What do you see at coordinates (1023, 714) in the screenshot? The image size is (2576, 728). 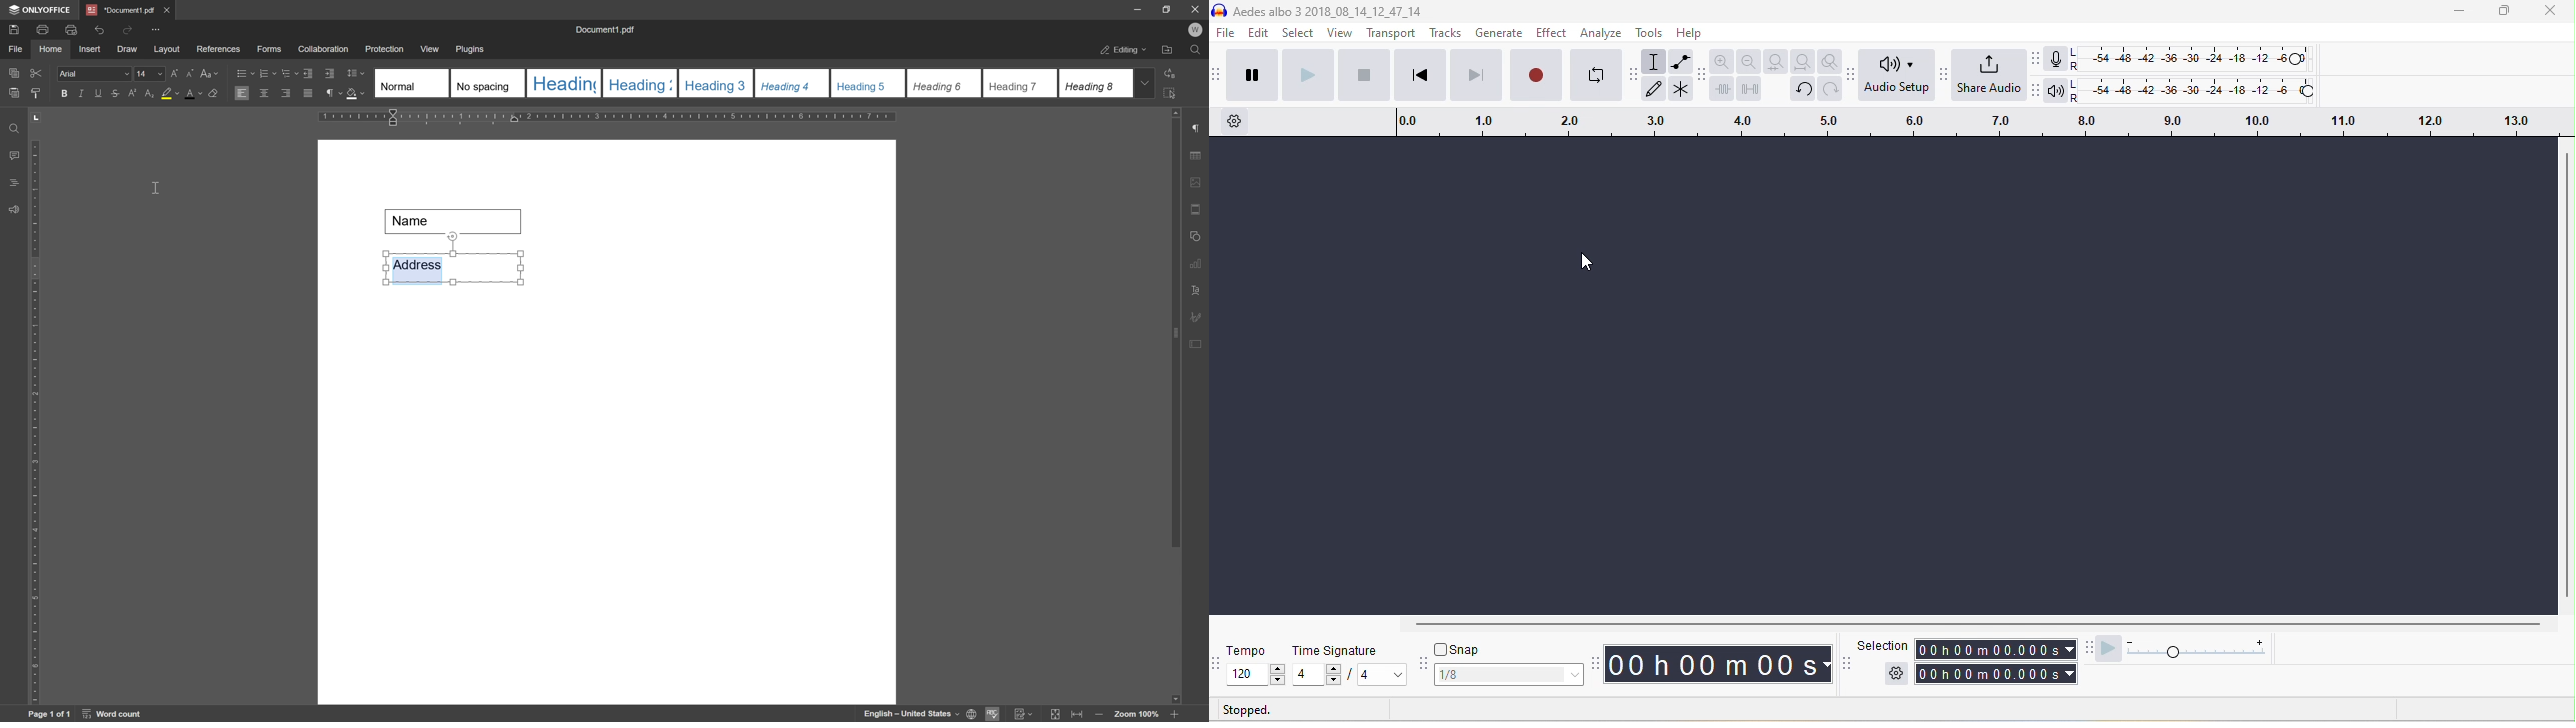 I see `track changes` at bounding box center [1023, 714].